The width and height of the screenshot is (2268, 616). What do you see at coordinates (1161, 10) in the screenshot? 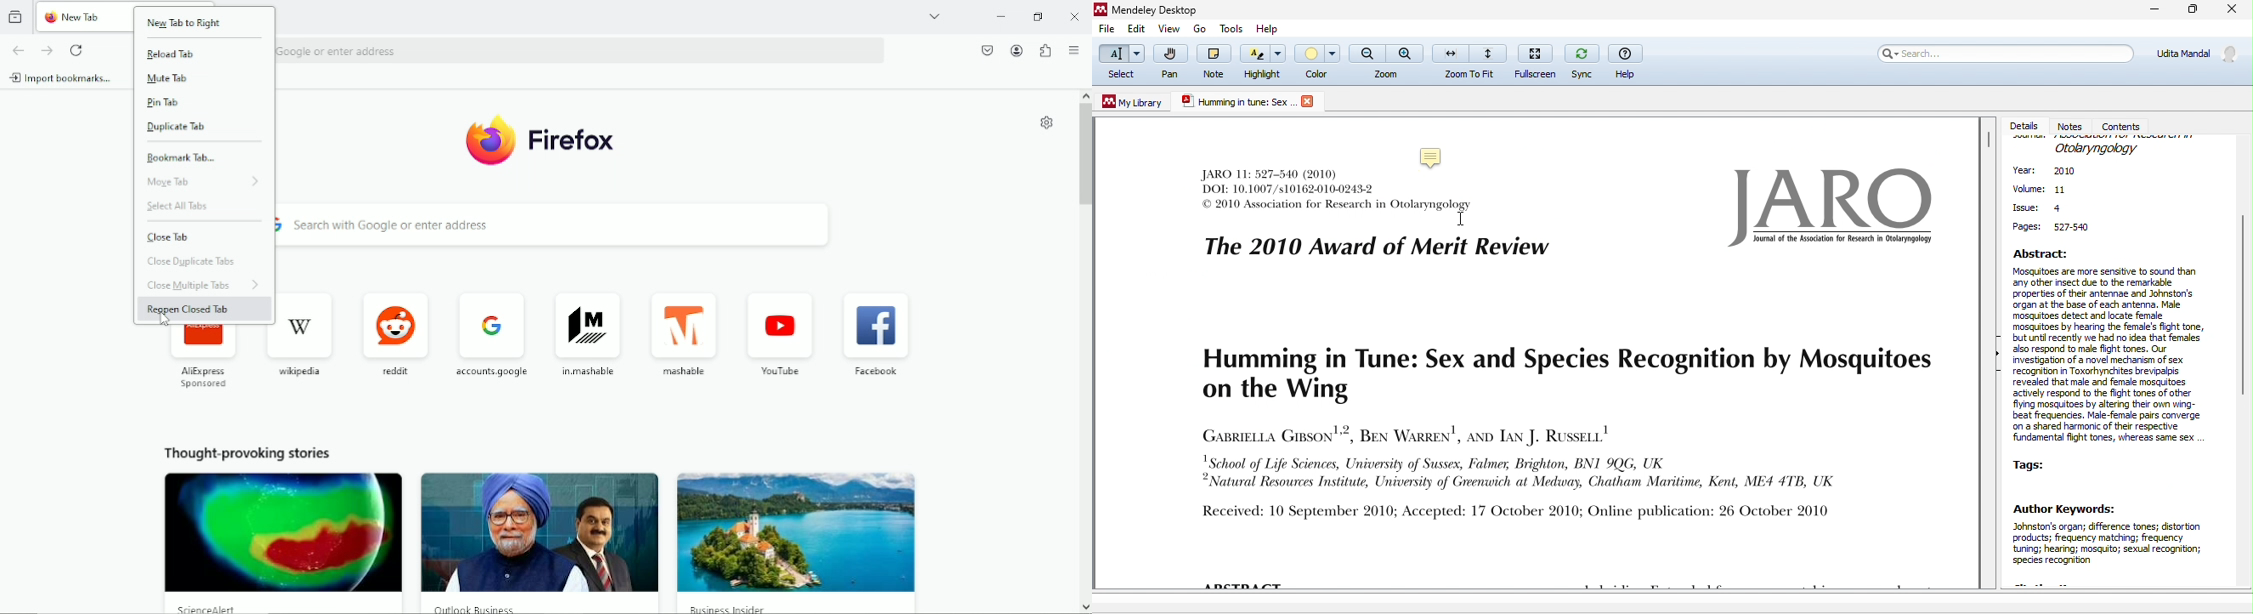
I see `Mendeley Desktop` at bounding box center [1161, 10].